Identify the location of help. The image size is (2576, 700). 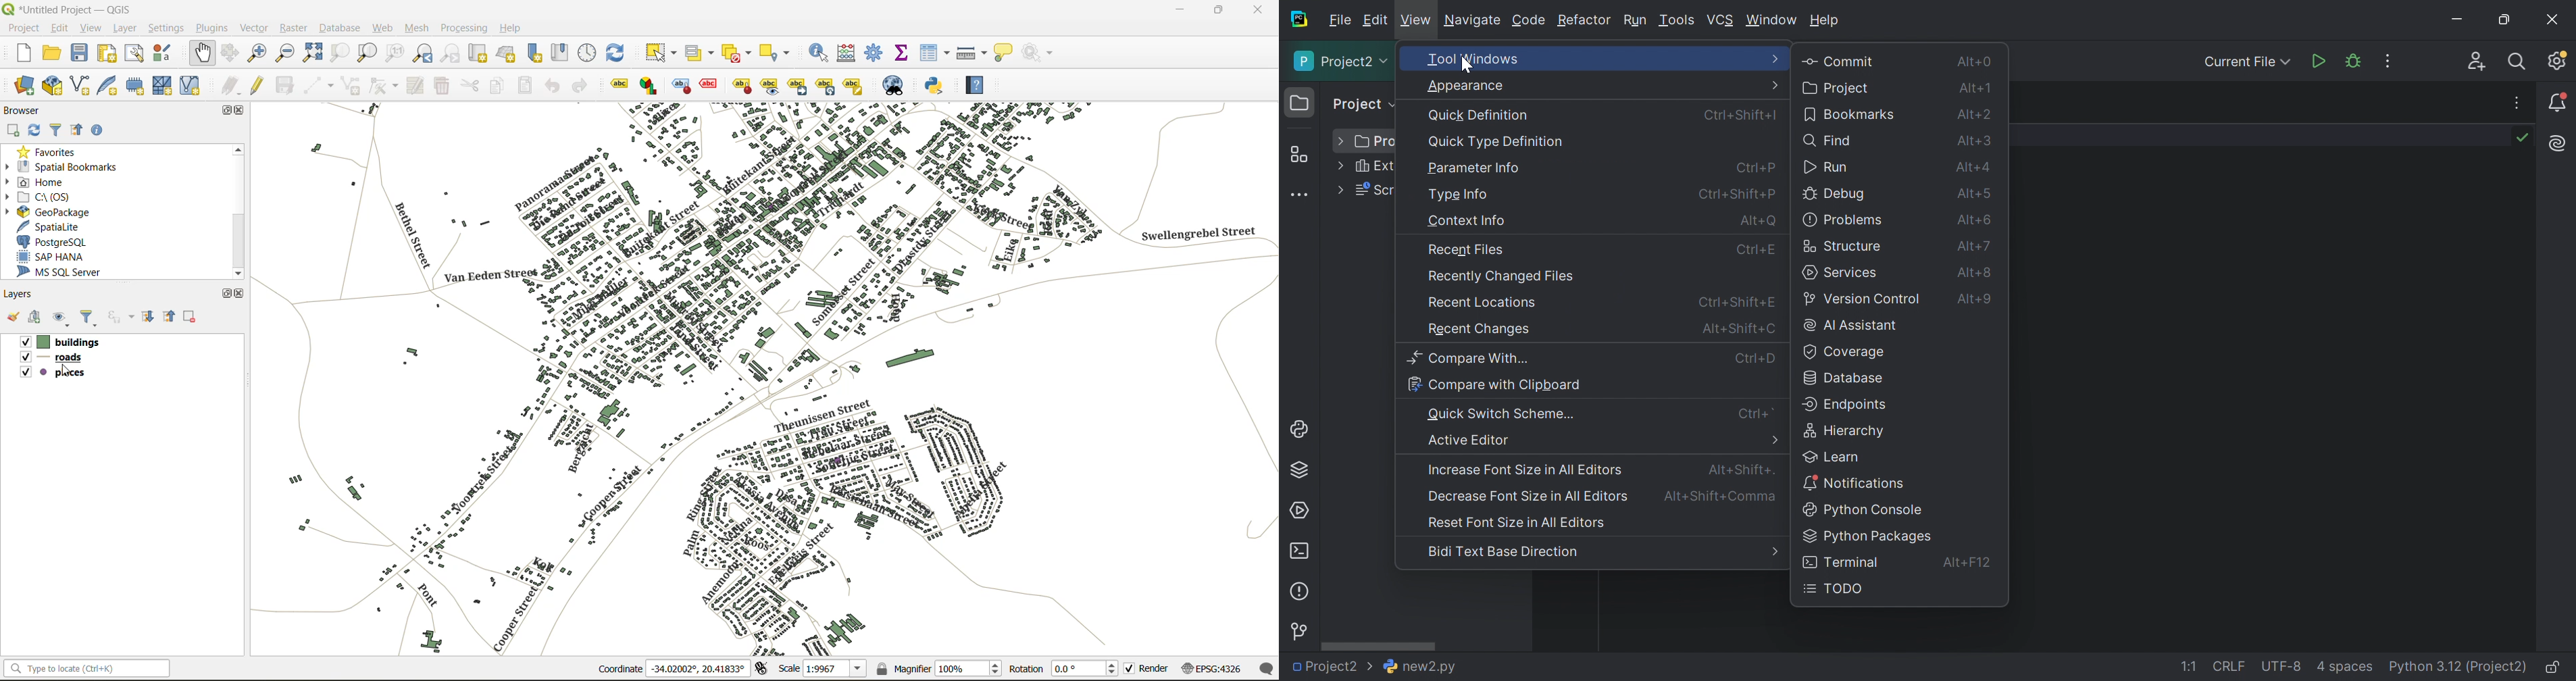
(980, 88).